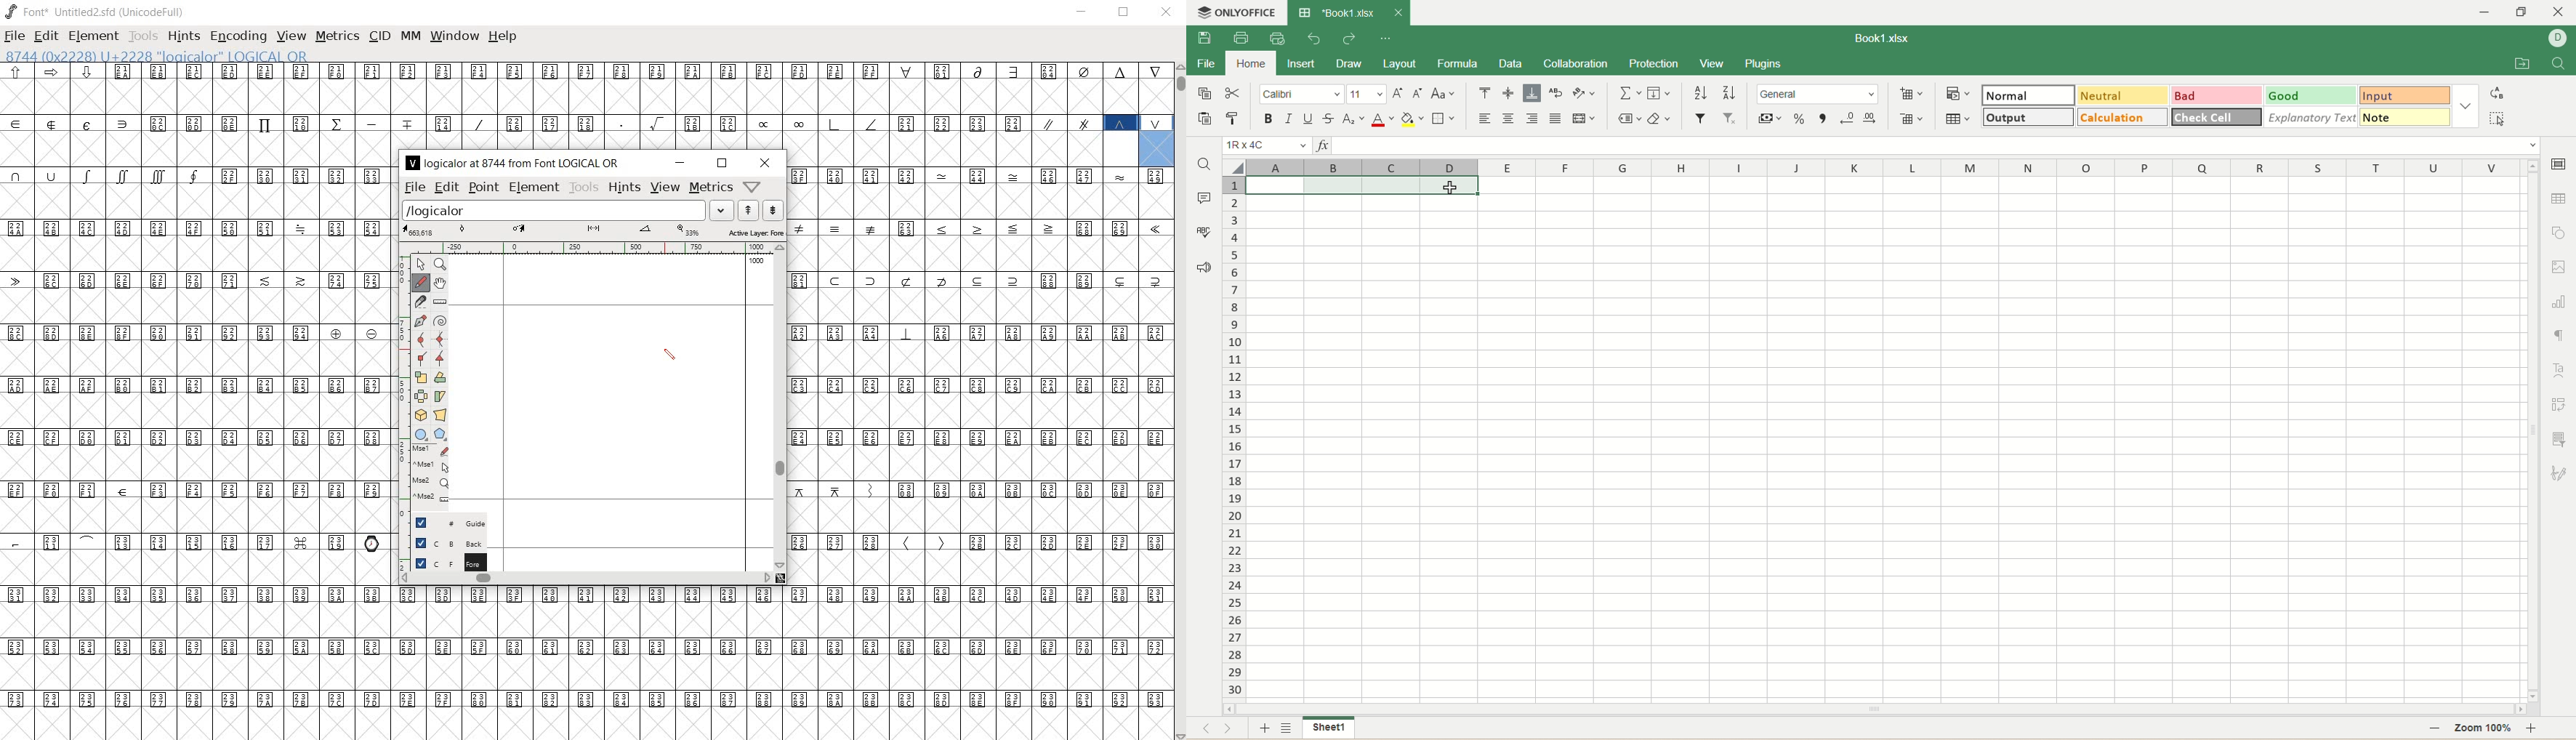 This screenshot has width=2576, height=756. Describe the element at coordinates (1713, 63) in the screenshot. I see `view` at that location.